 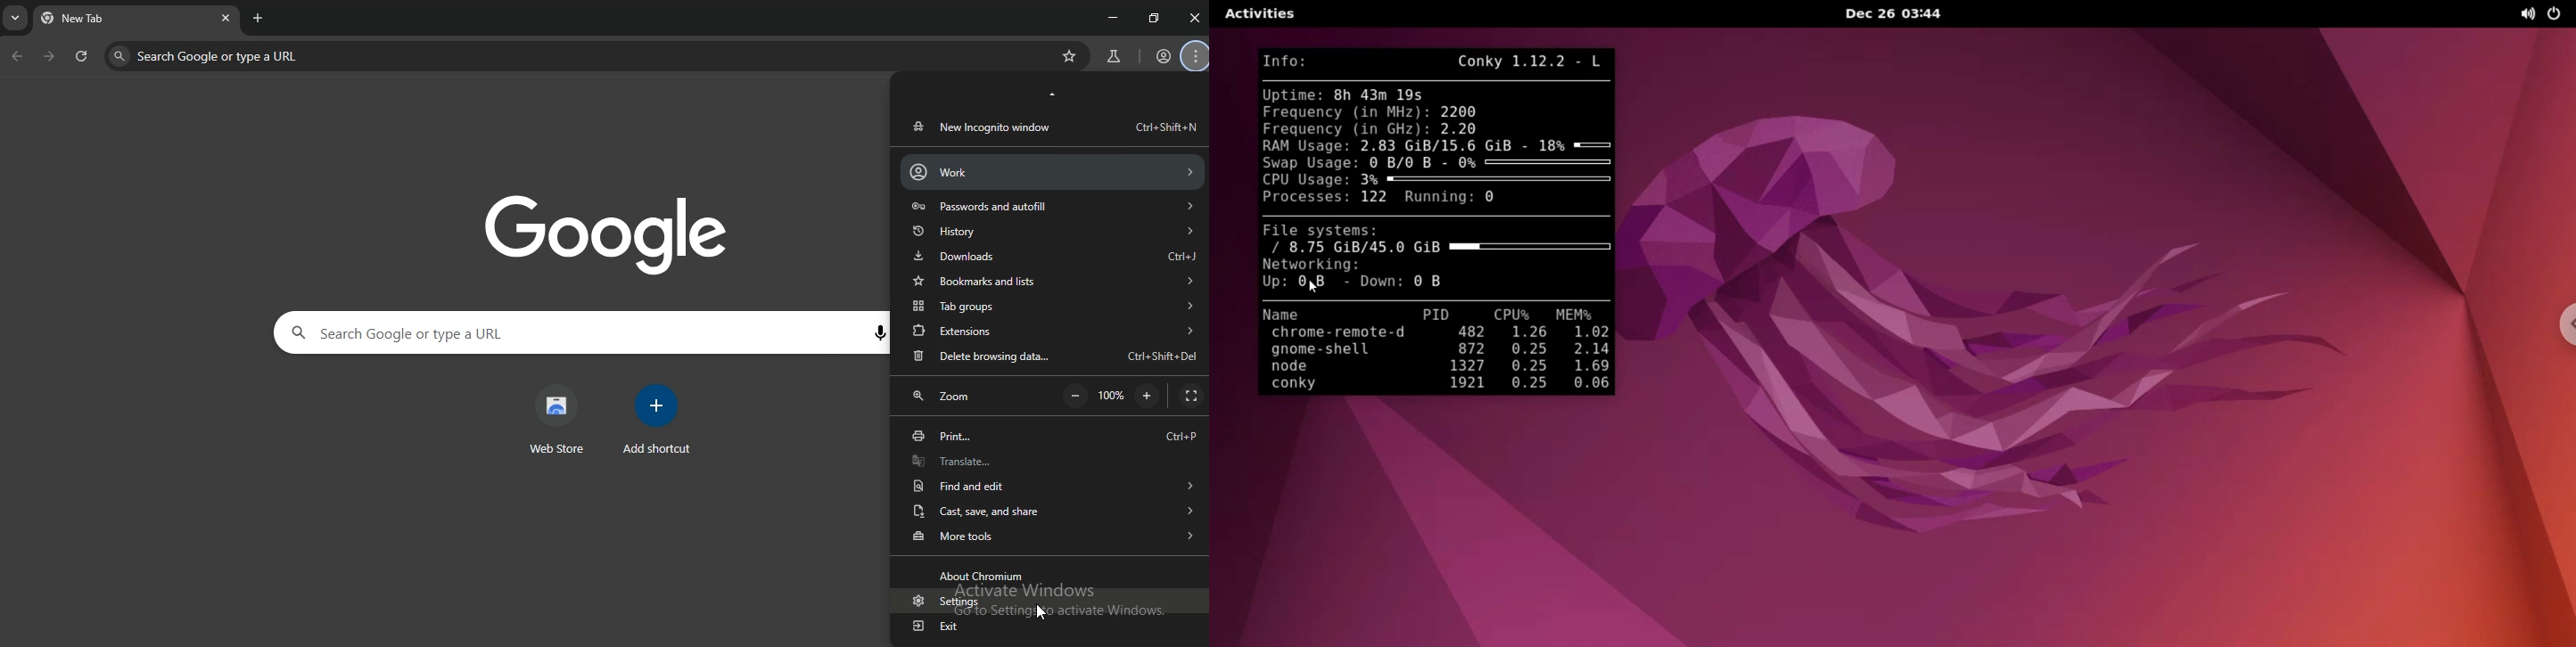 What do you see at coordinates (1049, 460) in the screenshot?
I see `translate` at bounding box center [1049, 460].